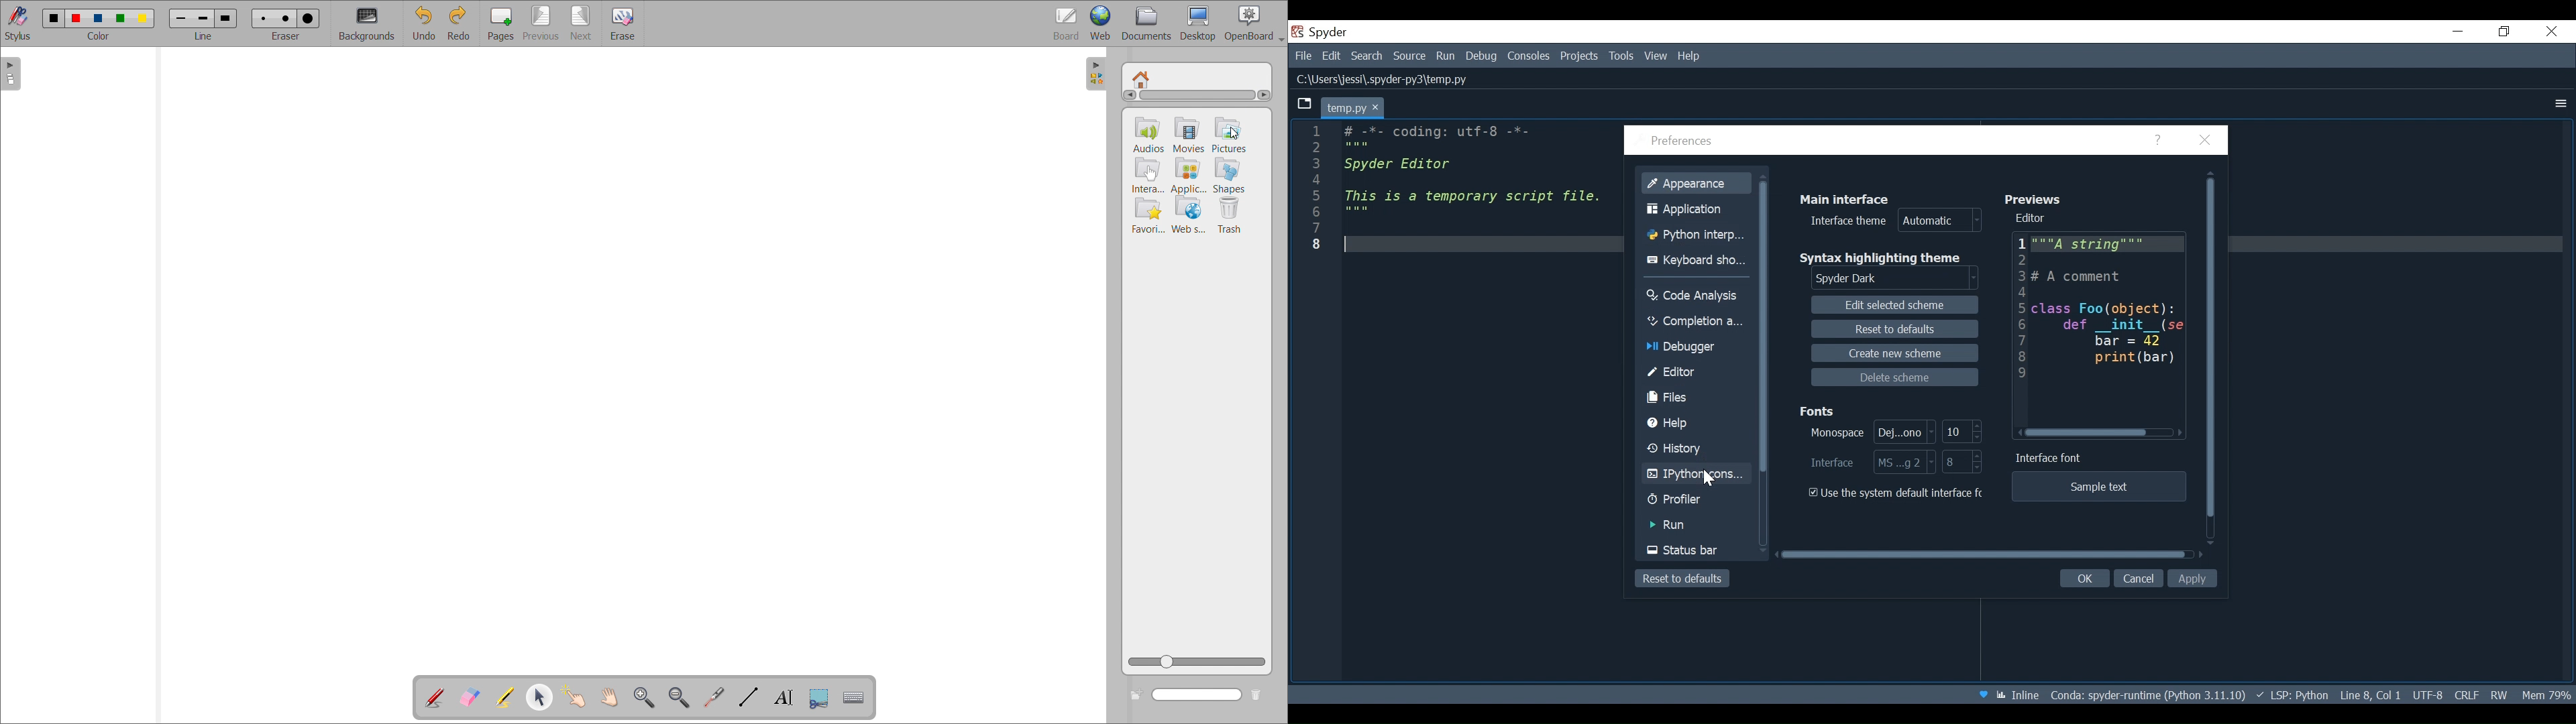  I want to click on Status bar, so click(1693, 551).